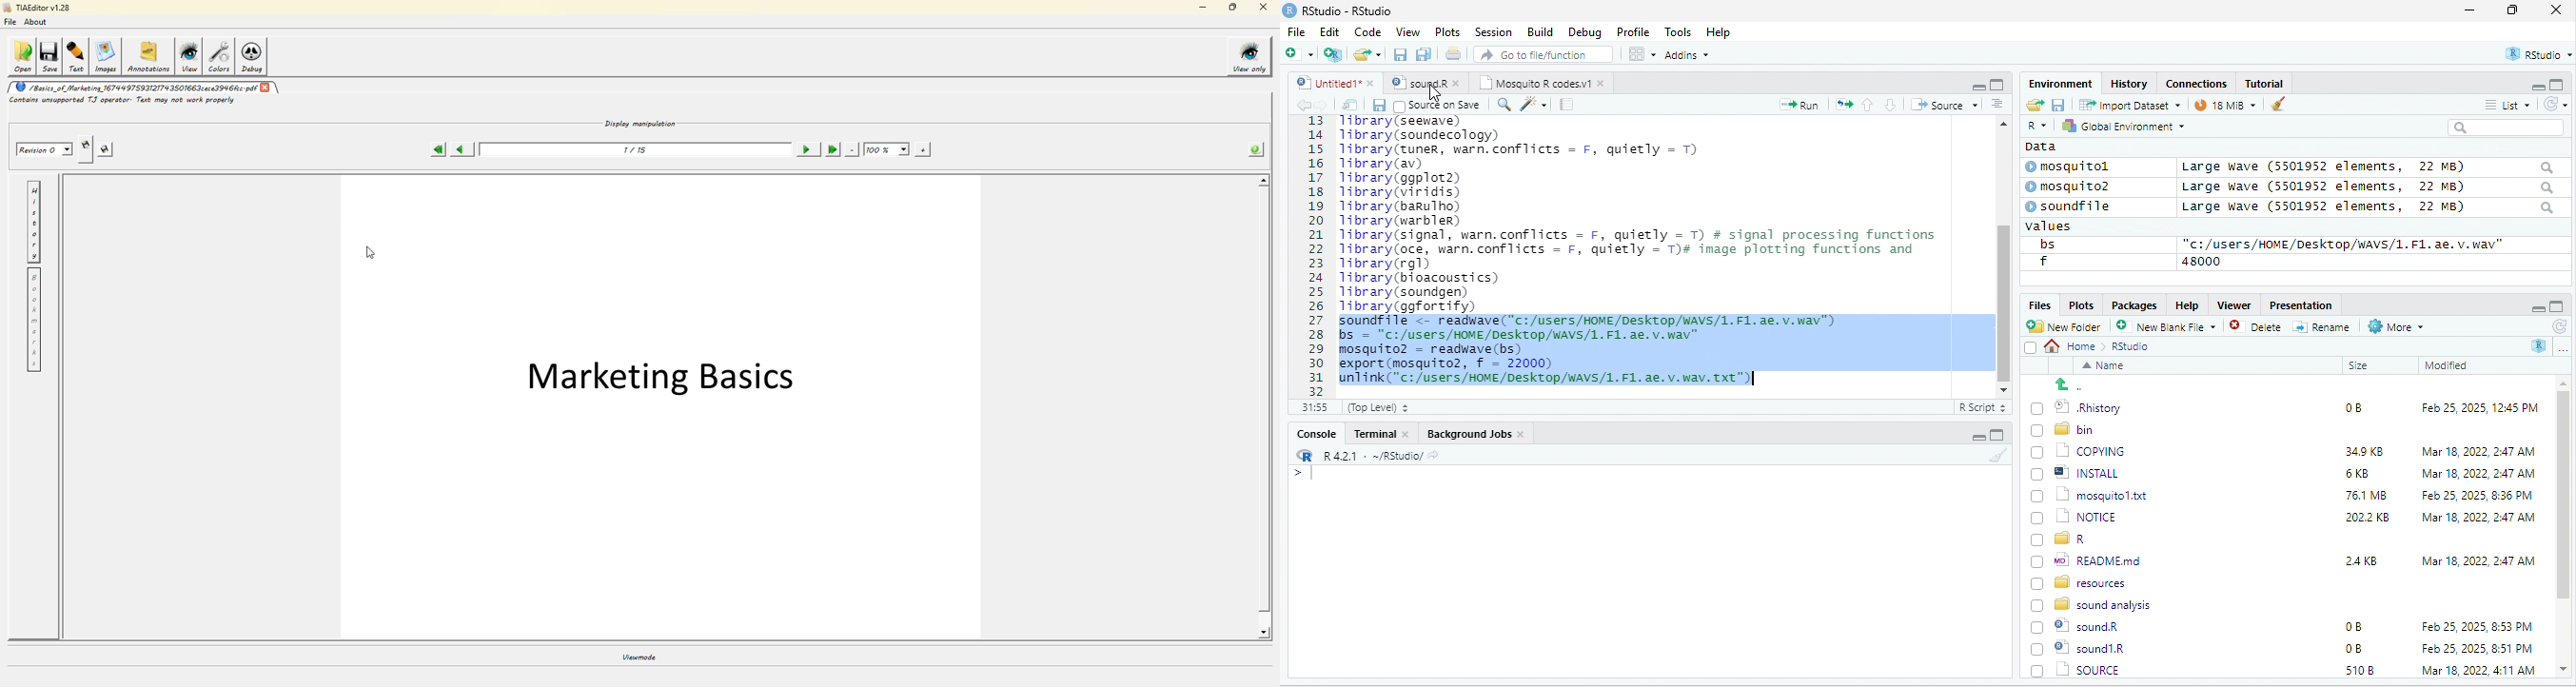 The height and width of the screenshot is (700, 2576). What do you see at coordinates (2369, 208) in the screenshot?
I see `Large wave (5501952 elements, 22 MB)` at bounding box center [2369, 208].